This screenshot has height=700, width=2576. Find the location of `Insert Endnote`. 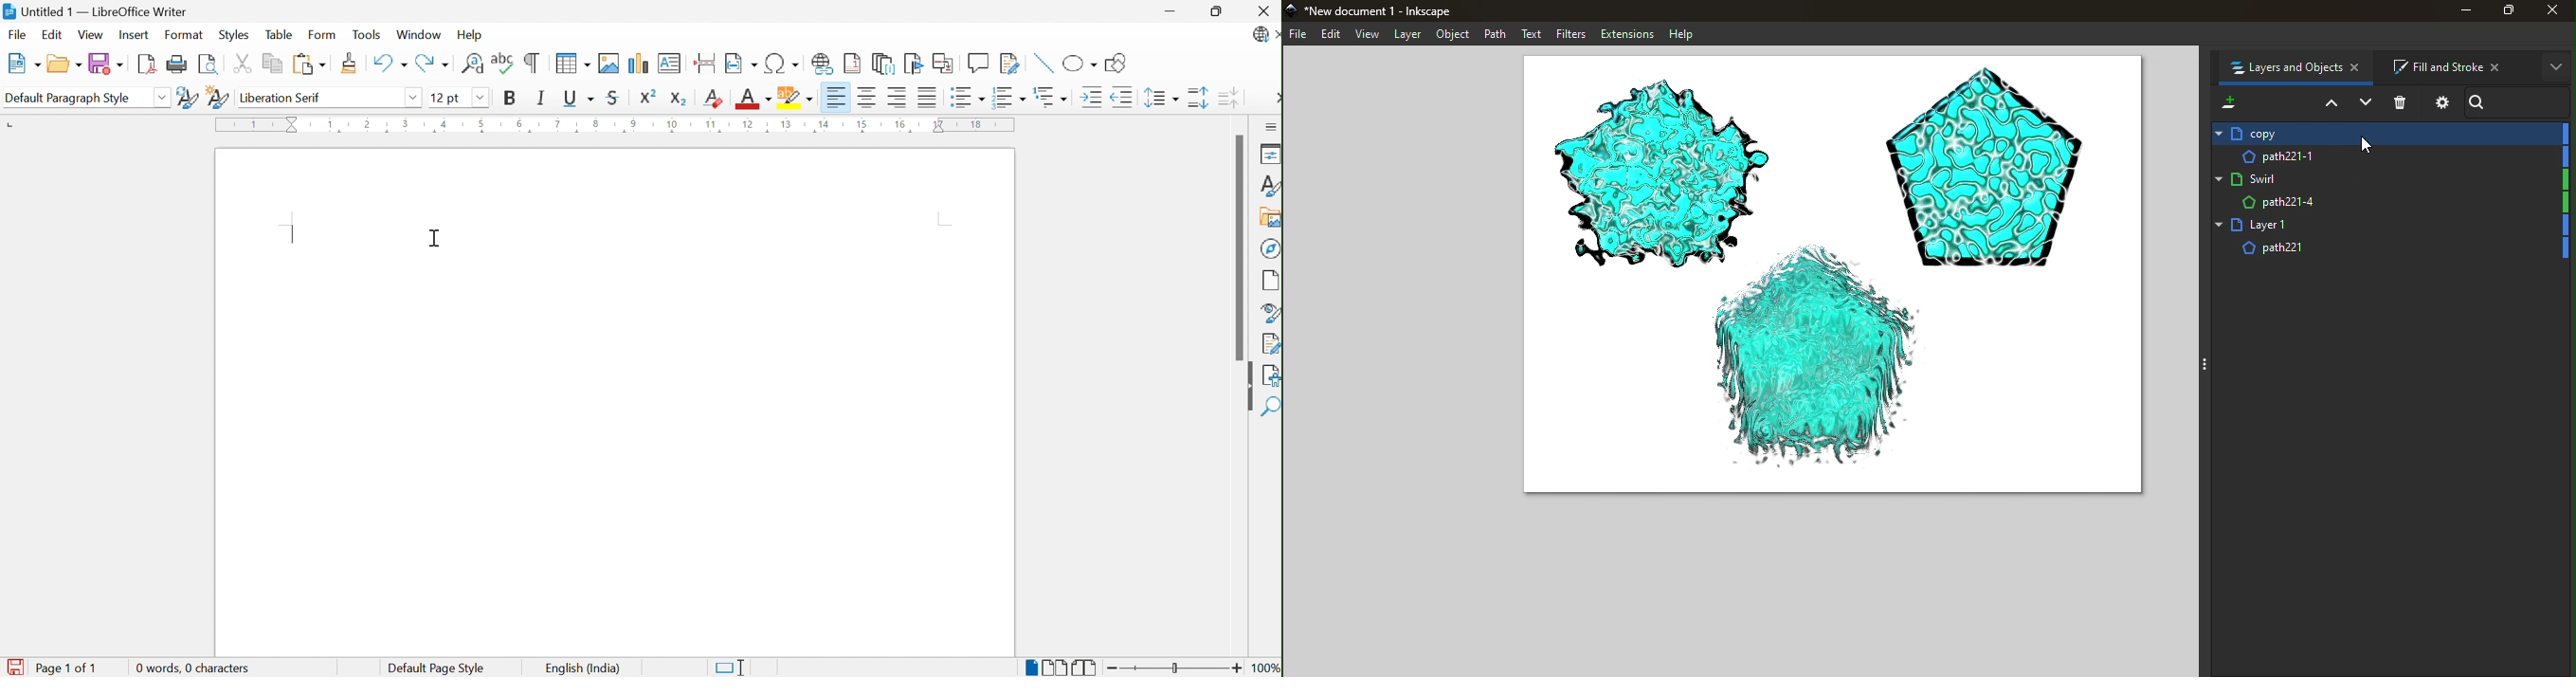

Insert Endnote is located at coordinates (883, 65).